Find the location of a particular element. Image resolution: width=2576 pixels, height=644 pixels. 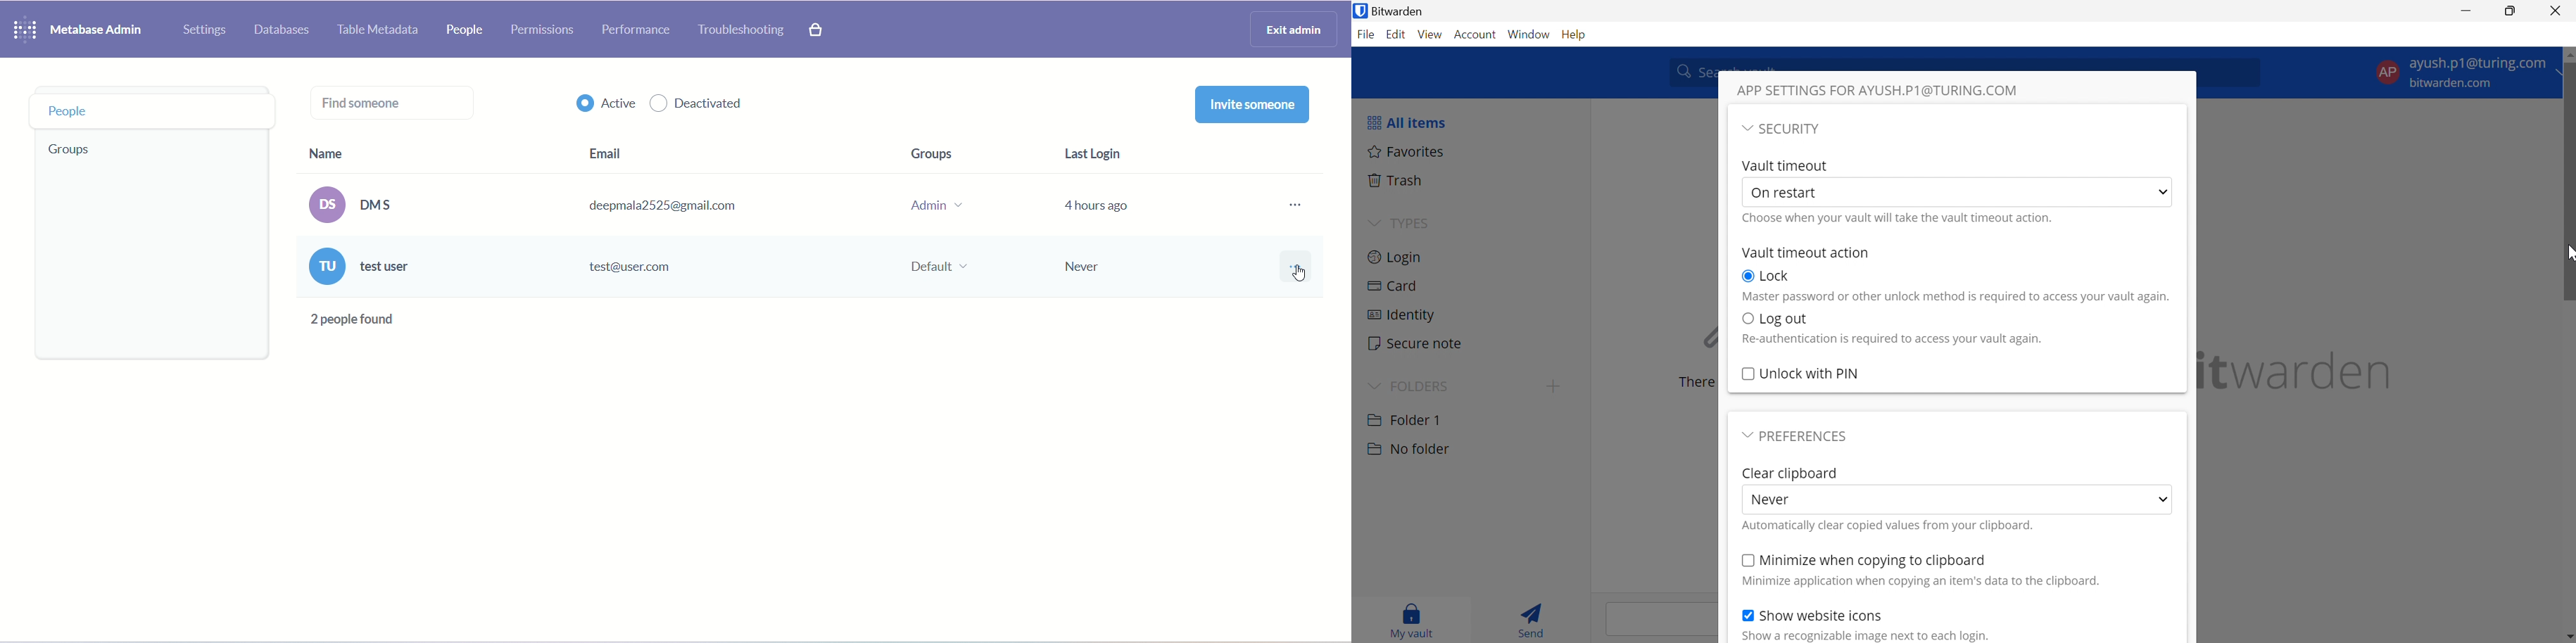

Drop Down is located at coordinates (2564, 73).